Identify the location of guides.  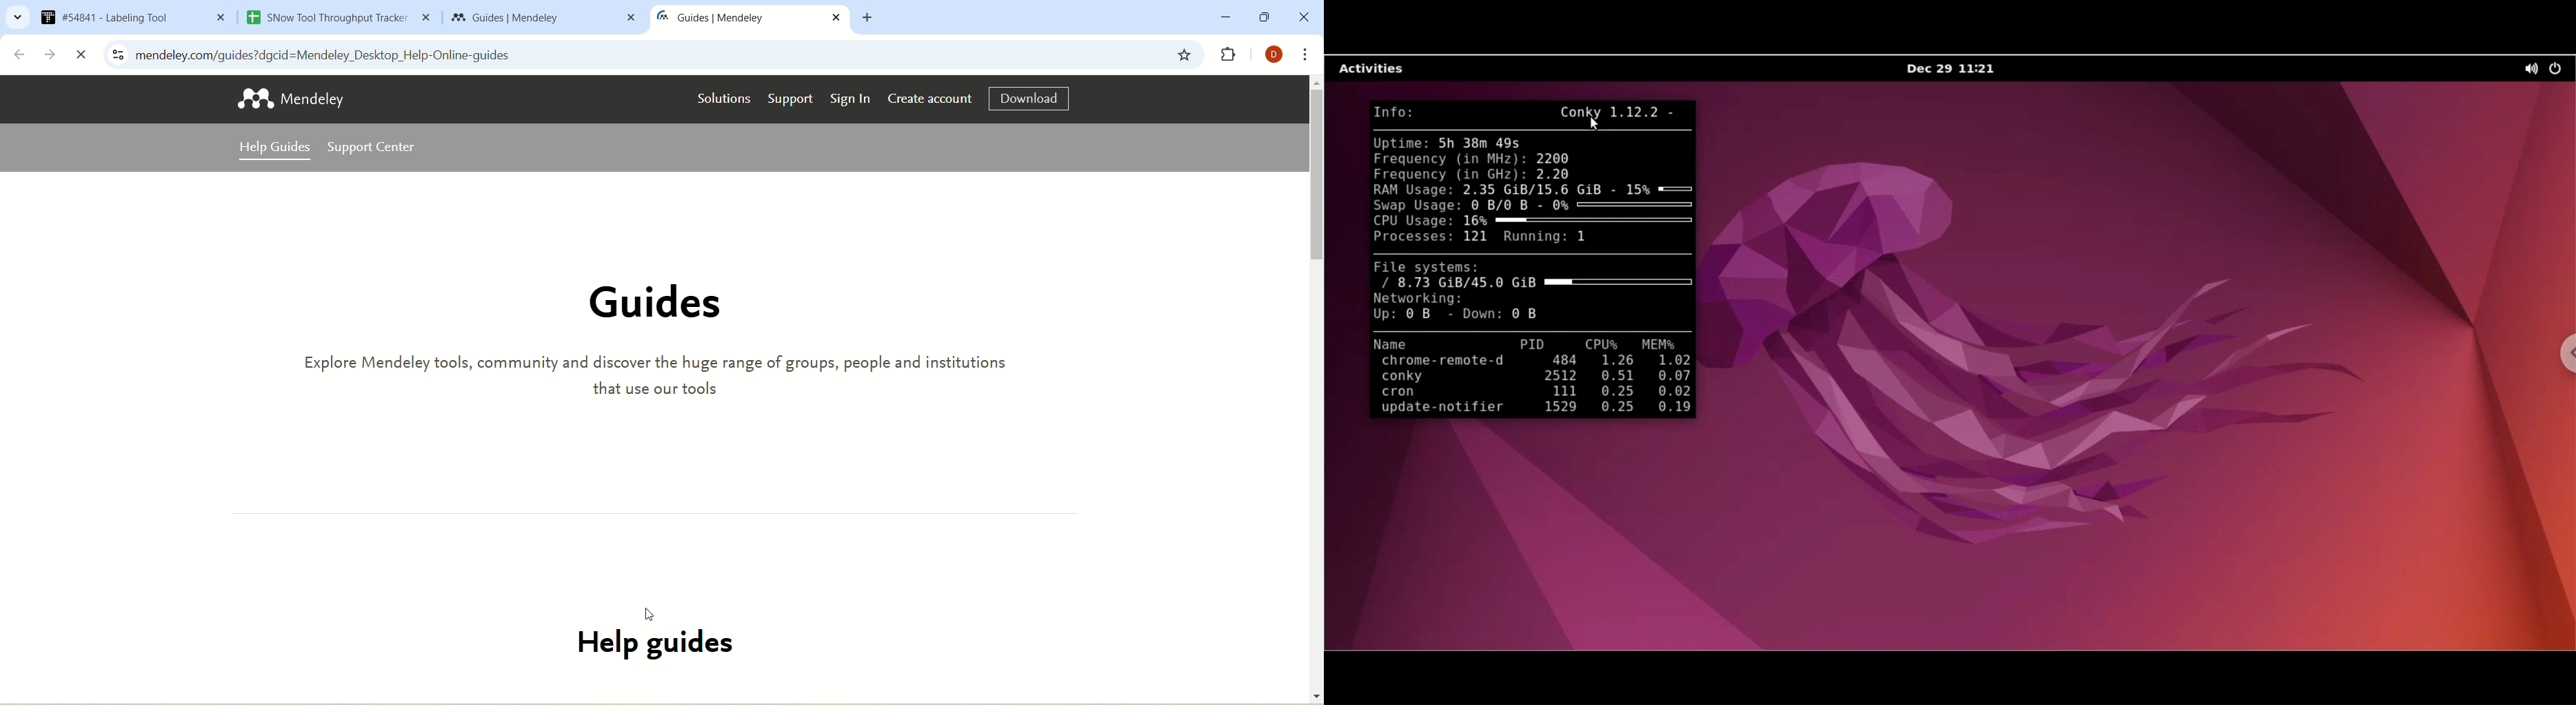
(644, 306).